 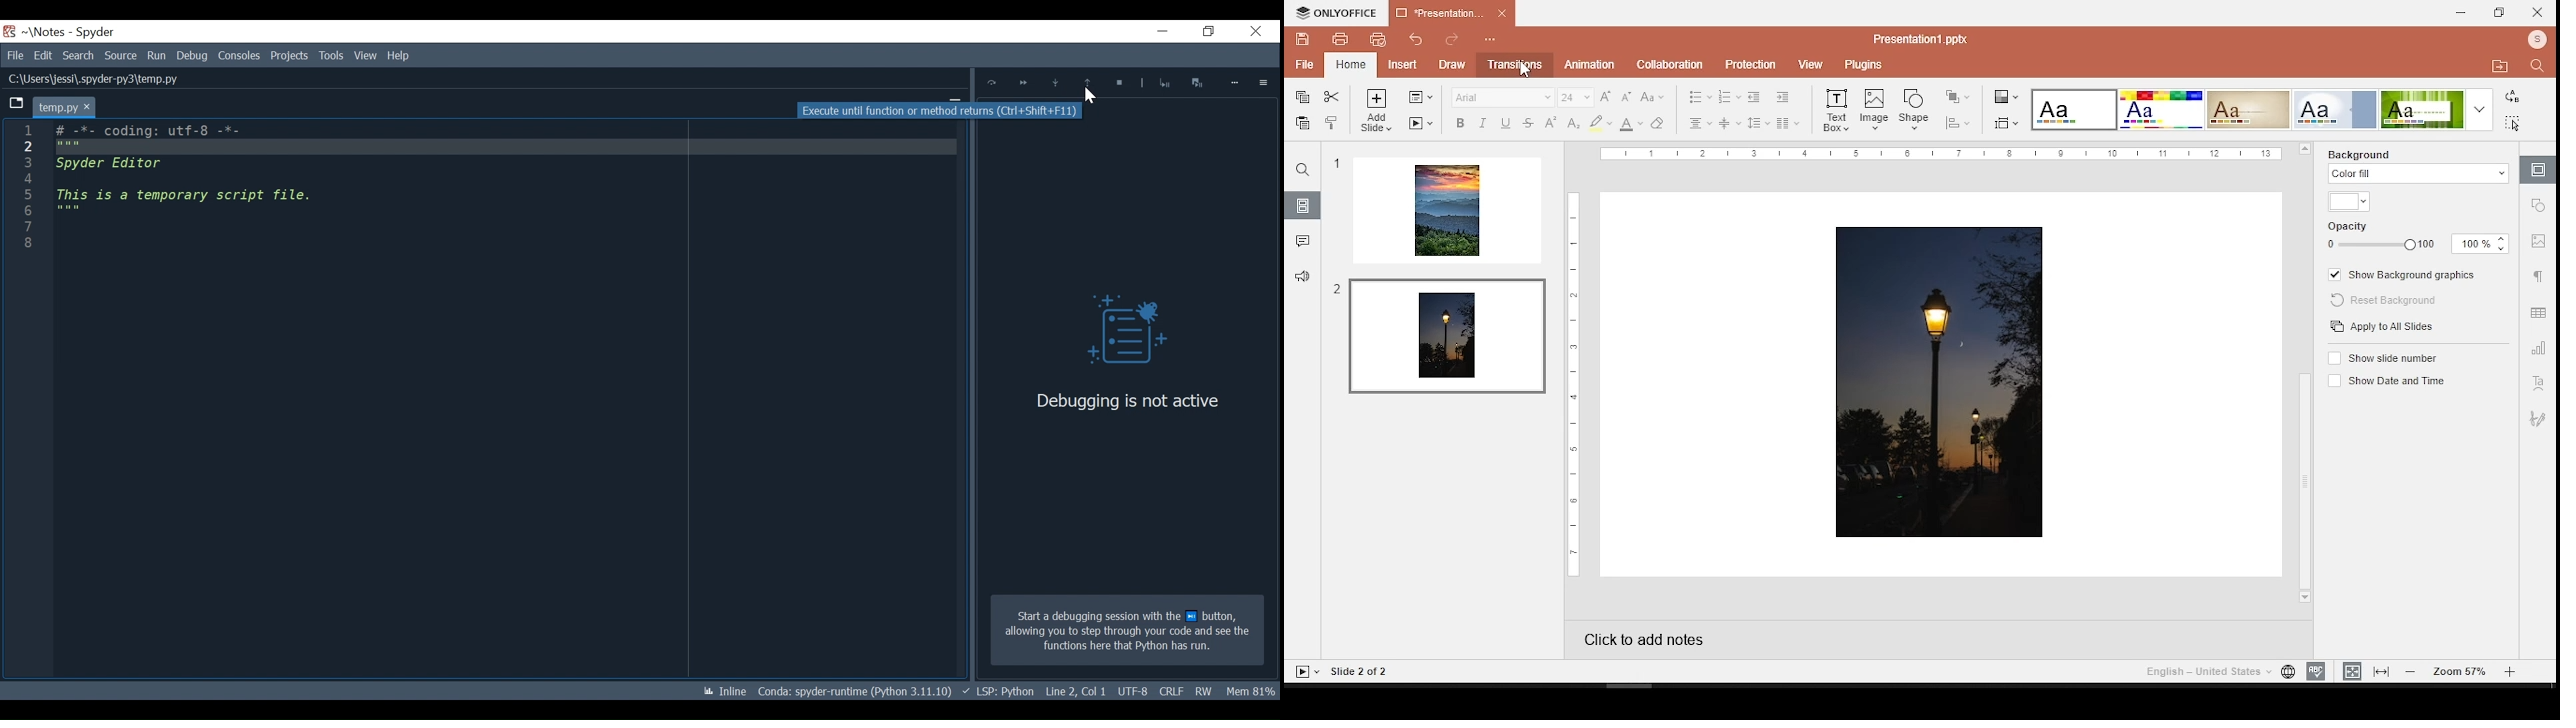 I want to click on font size, so click(x=1573, y=97).